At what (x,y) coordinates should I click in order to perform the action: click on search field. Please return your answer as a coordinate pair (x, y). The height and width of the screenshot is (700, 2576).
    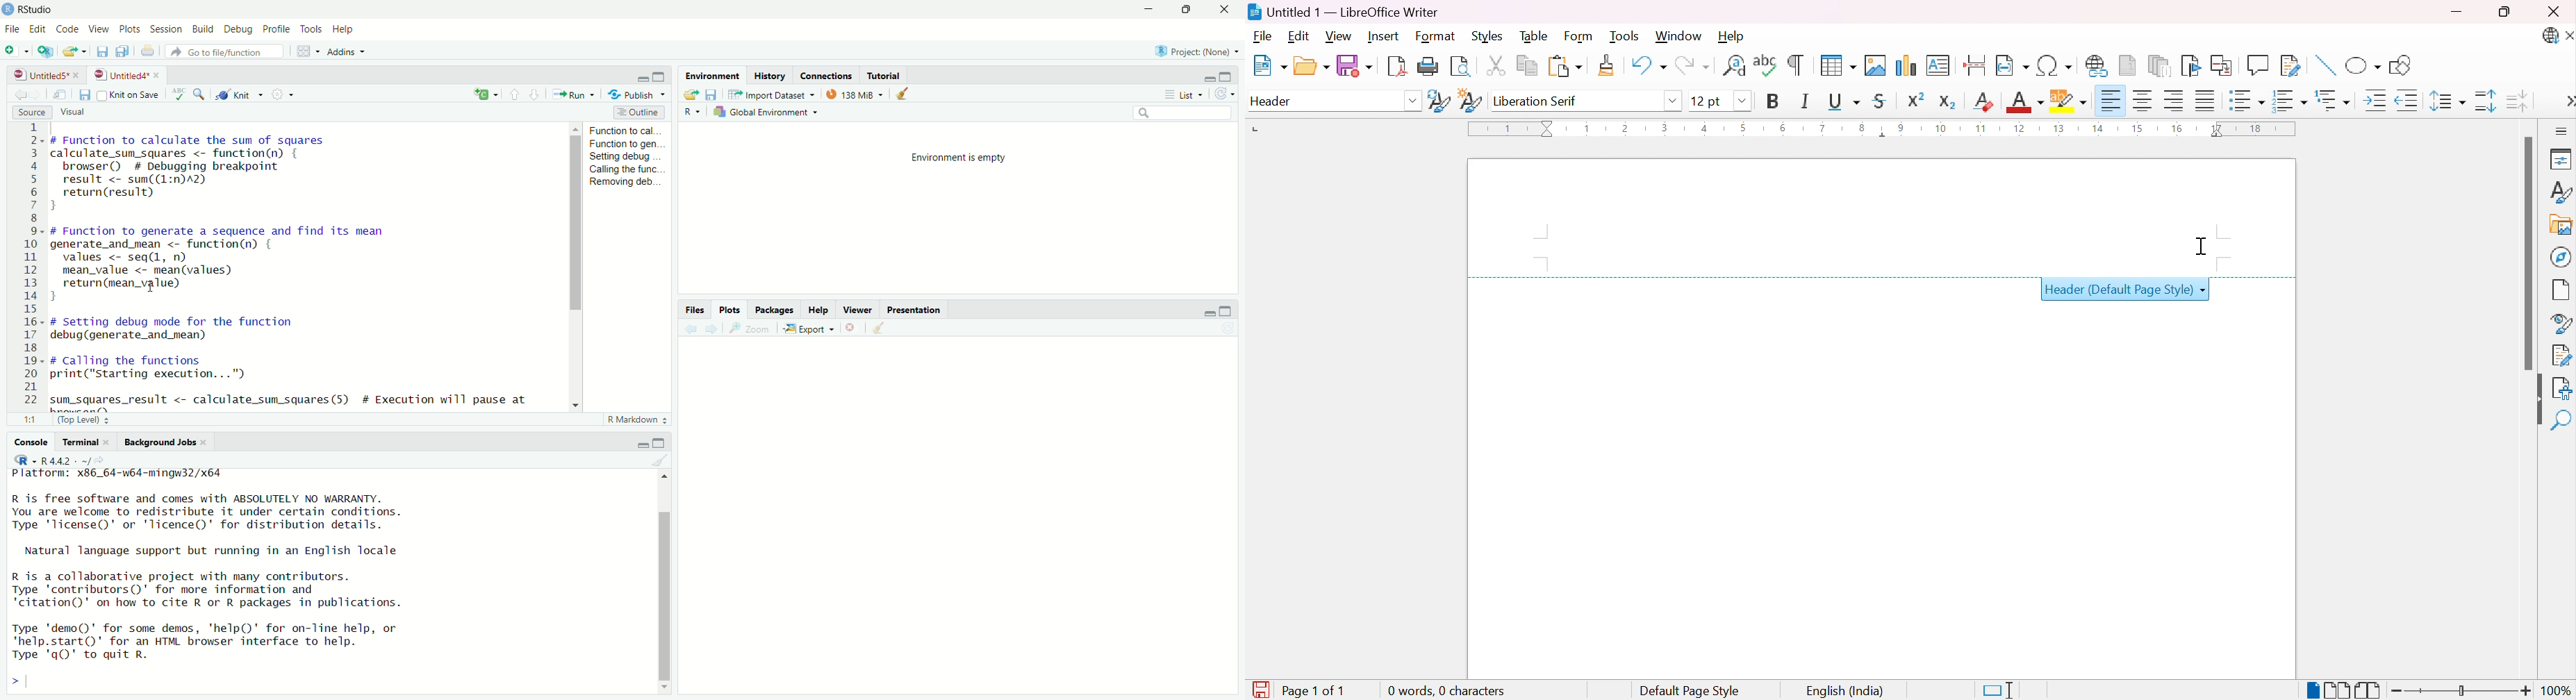
    Looking at the image, I should click on (1182, 113).